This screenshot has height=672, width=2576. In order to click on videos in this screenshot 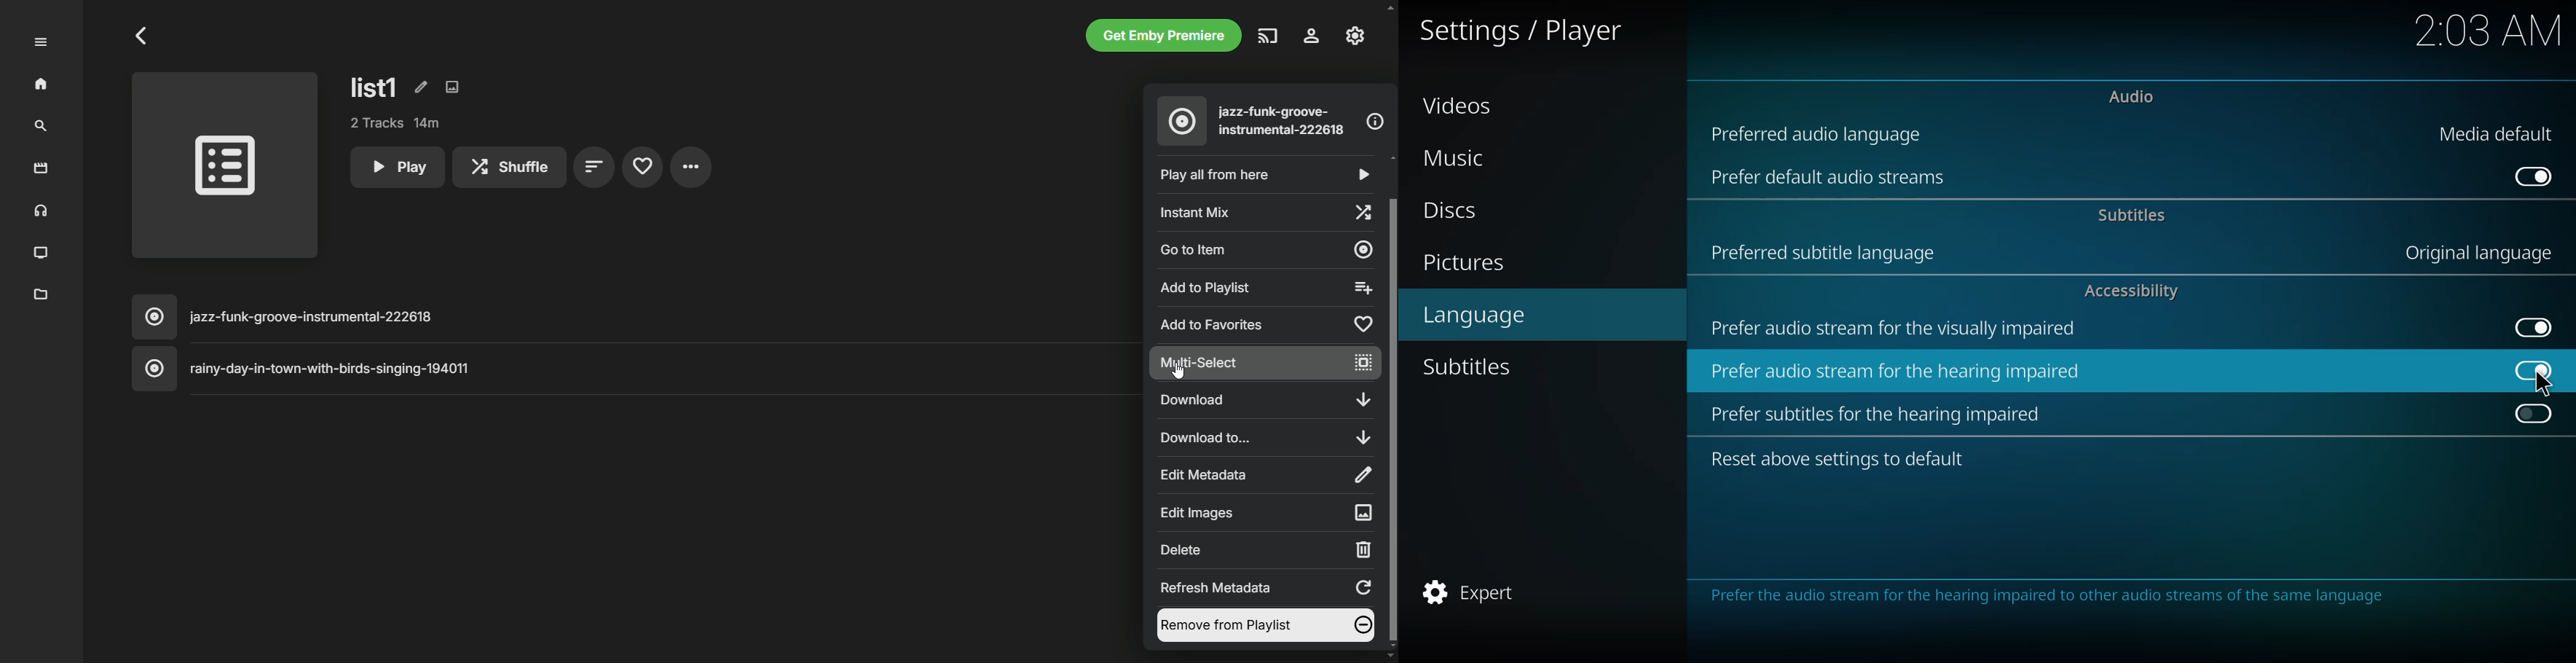, I will do `click(1460, 106)`.